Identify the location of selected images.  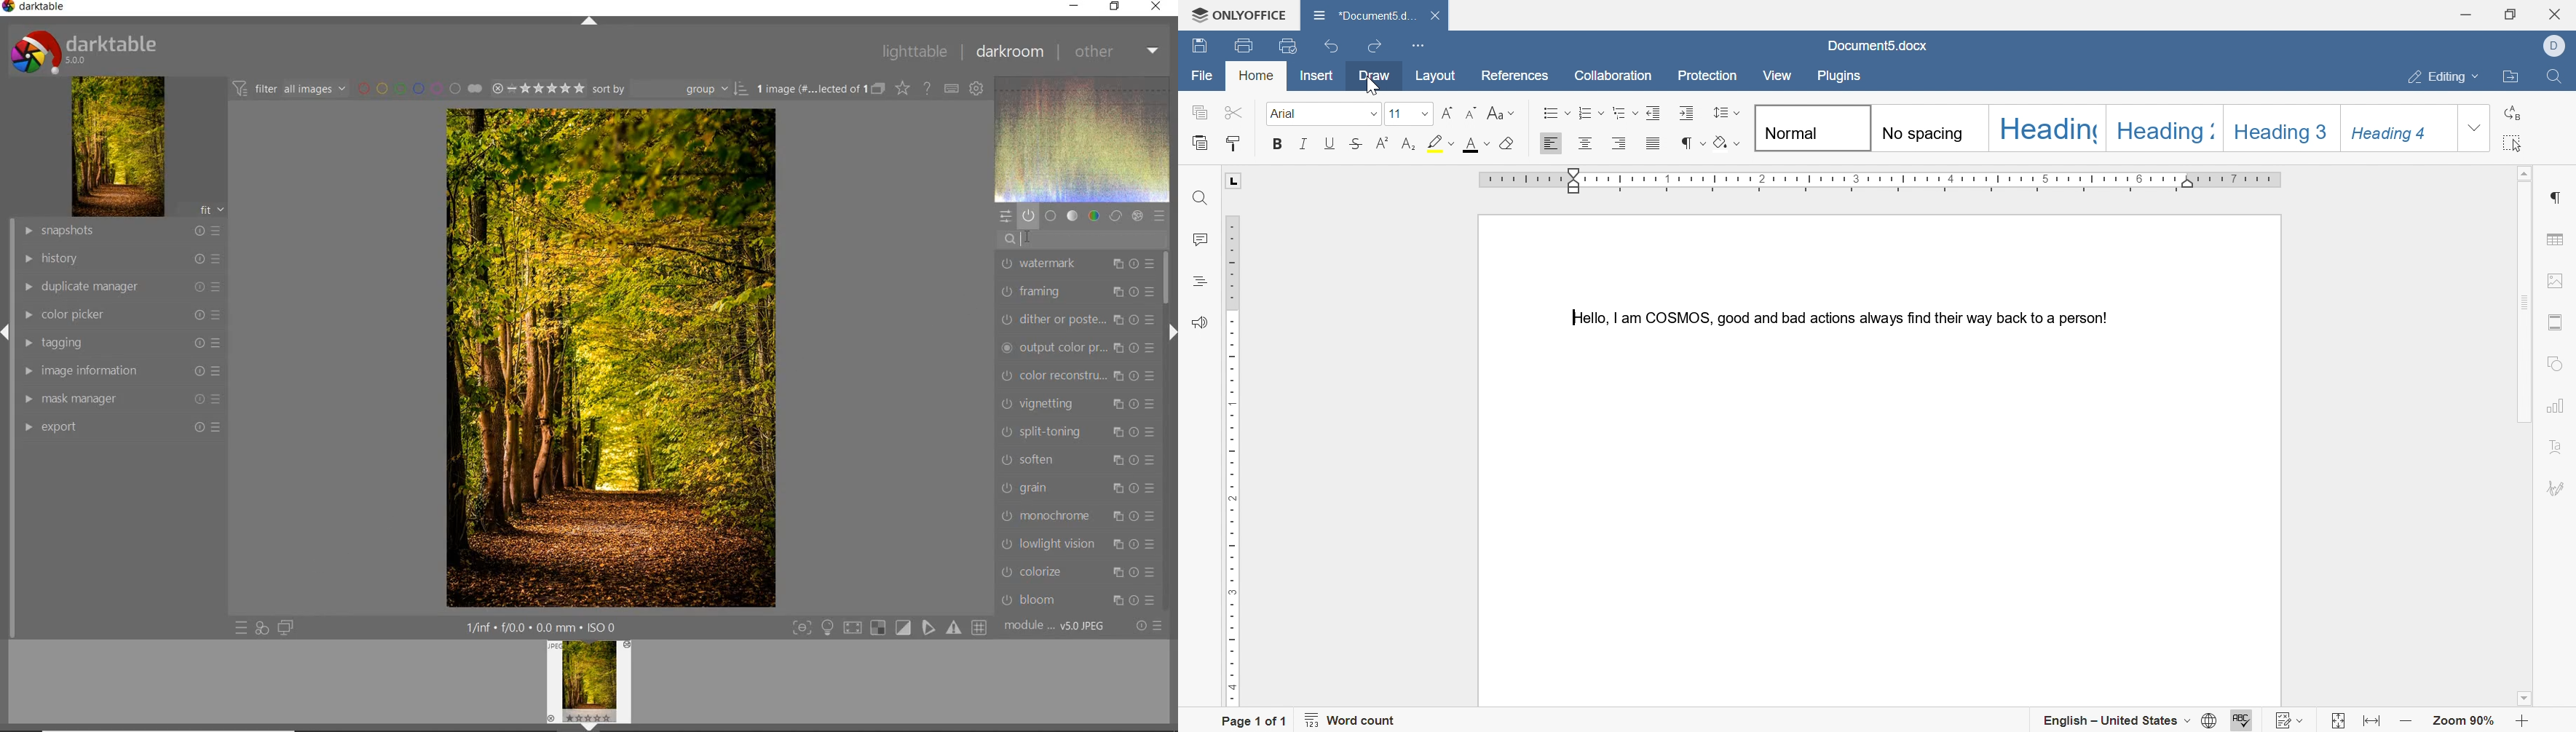
(809, 89).